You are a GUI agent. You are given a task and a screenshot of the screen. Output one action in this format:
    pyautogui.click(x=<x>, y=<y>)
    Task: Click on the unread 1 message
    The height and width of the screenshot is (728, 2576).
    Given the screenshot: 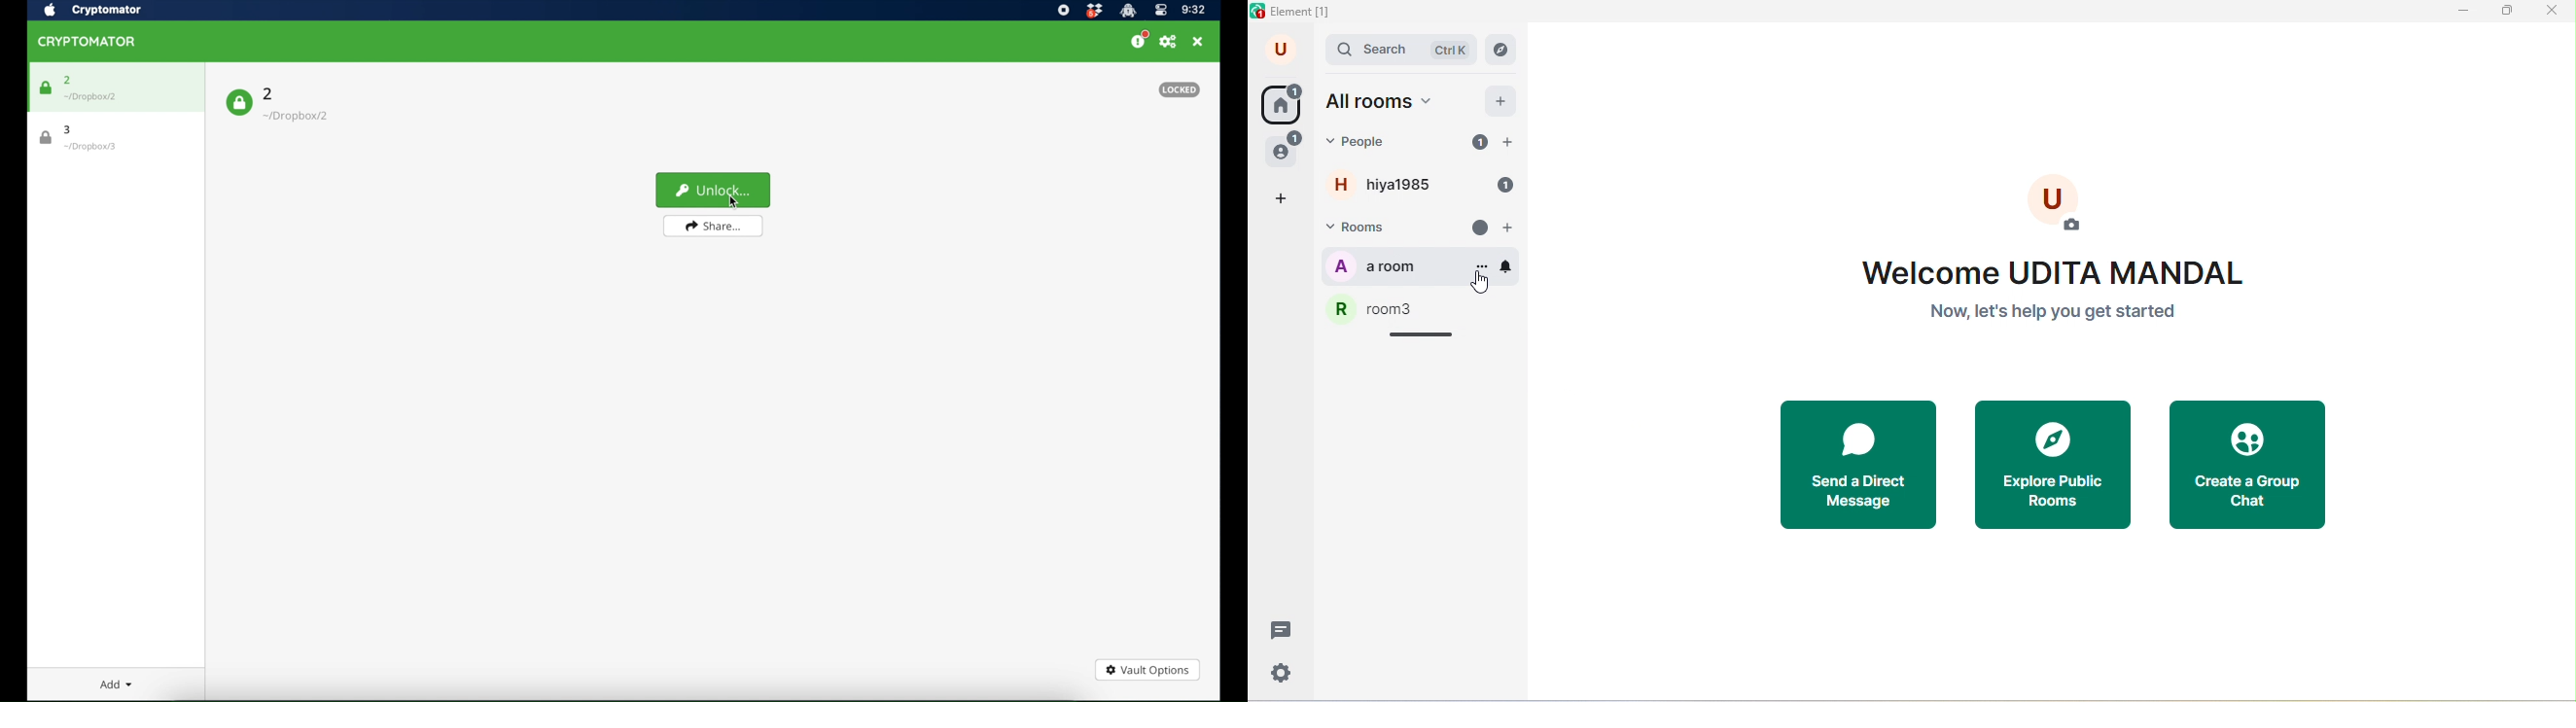 What is the action you would take?
    pyautogui.click(x=1480, y=141)
    